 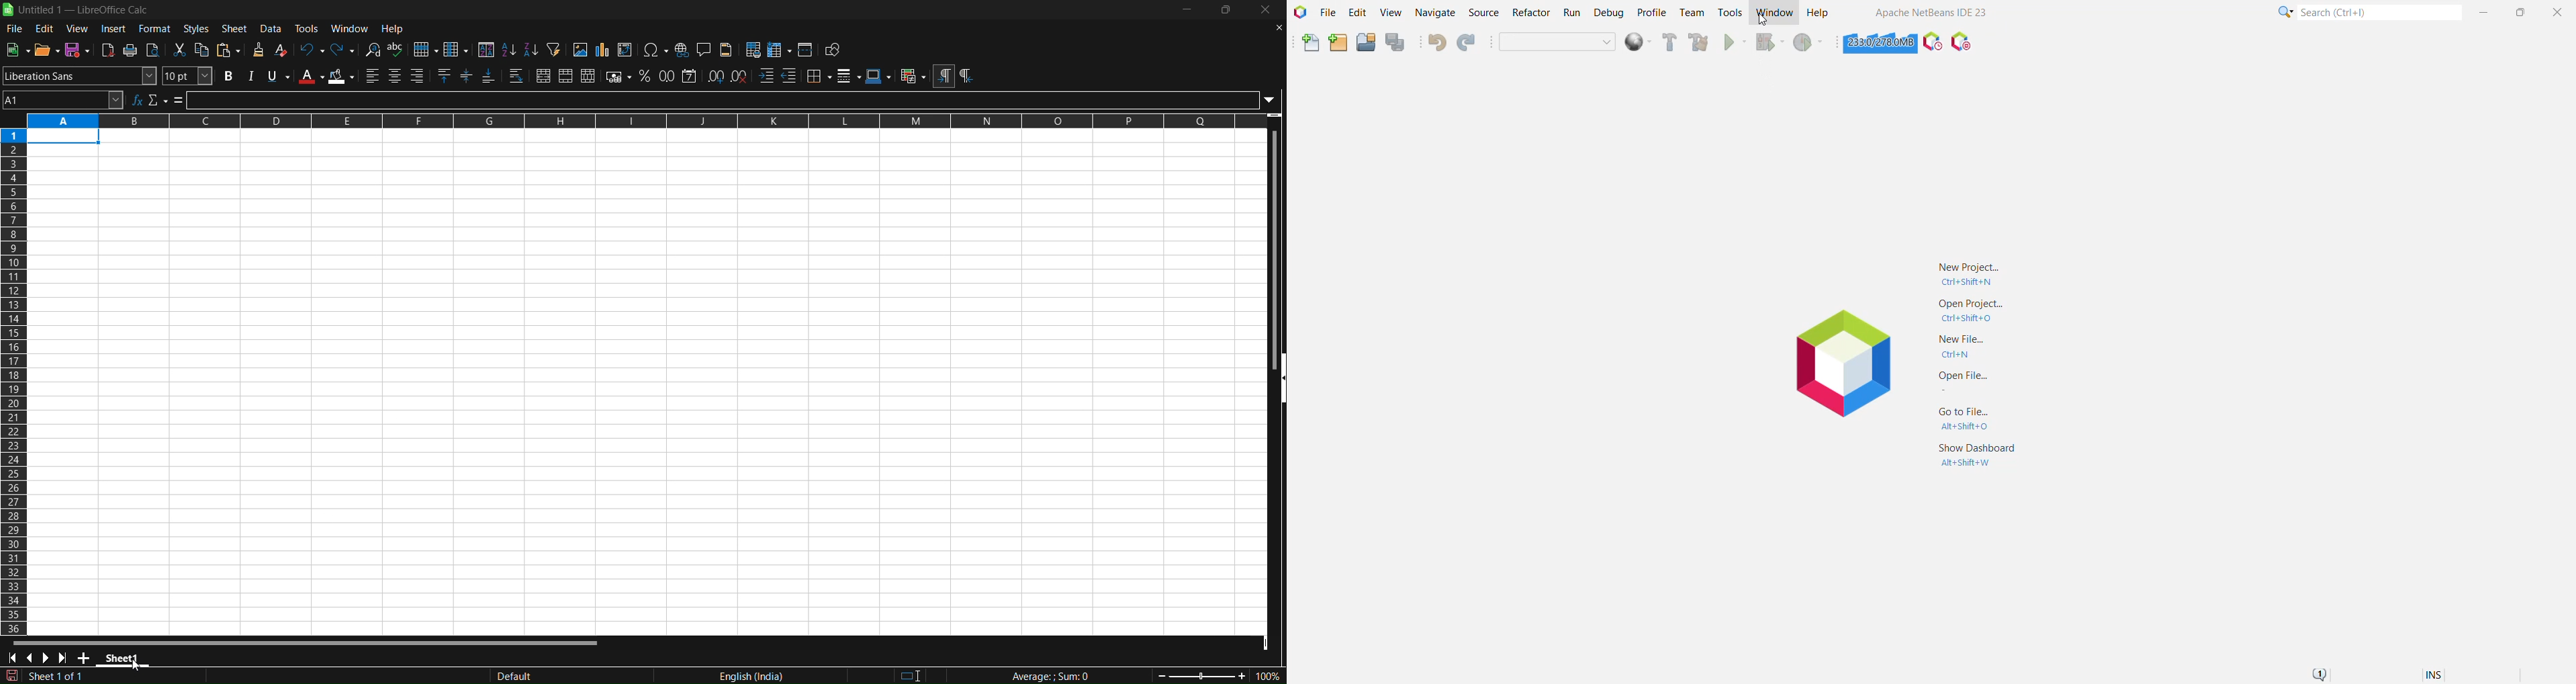 What do you see at coordinates (46, 658) in the screenshot?
I see `scroll to next sheet` at bounding box center [46, 658].